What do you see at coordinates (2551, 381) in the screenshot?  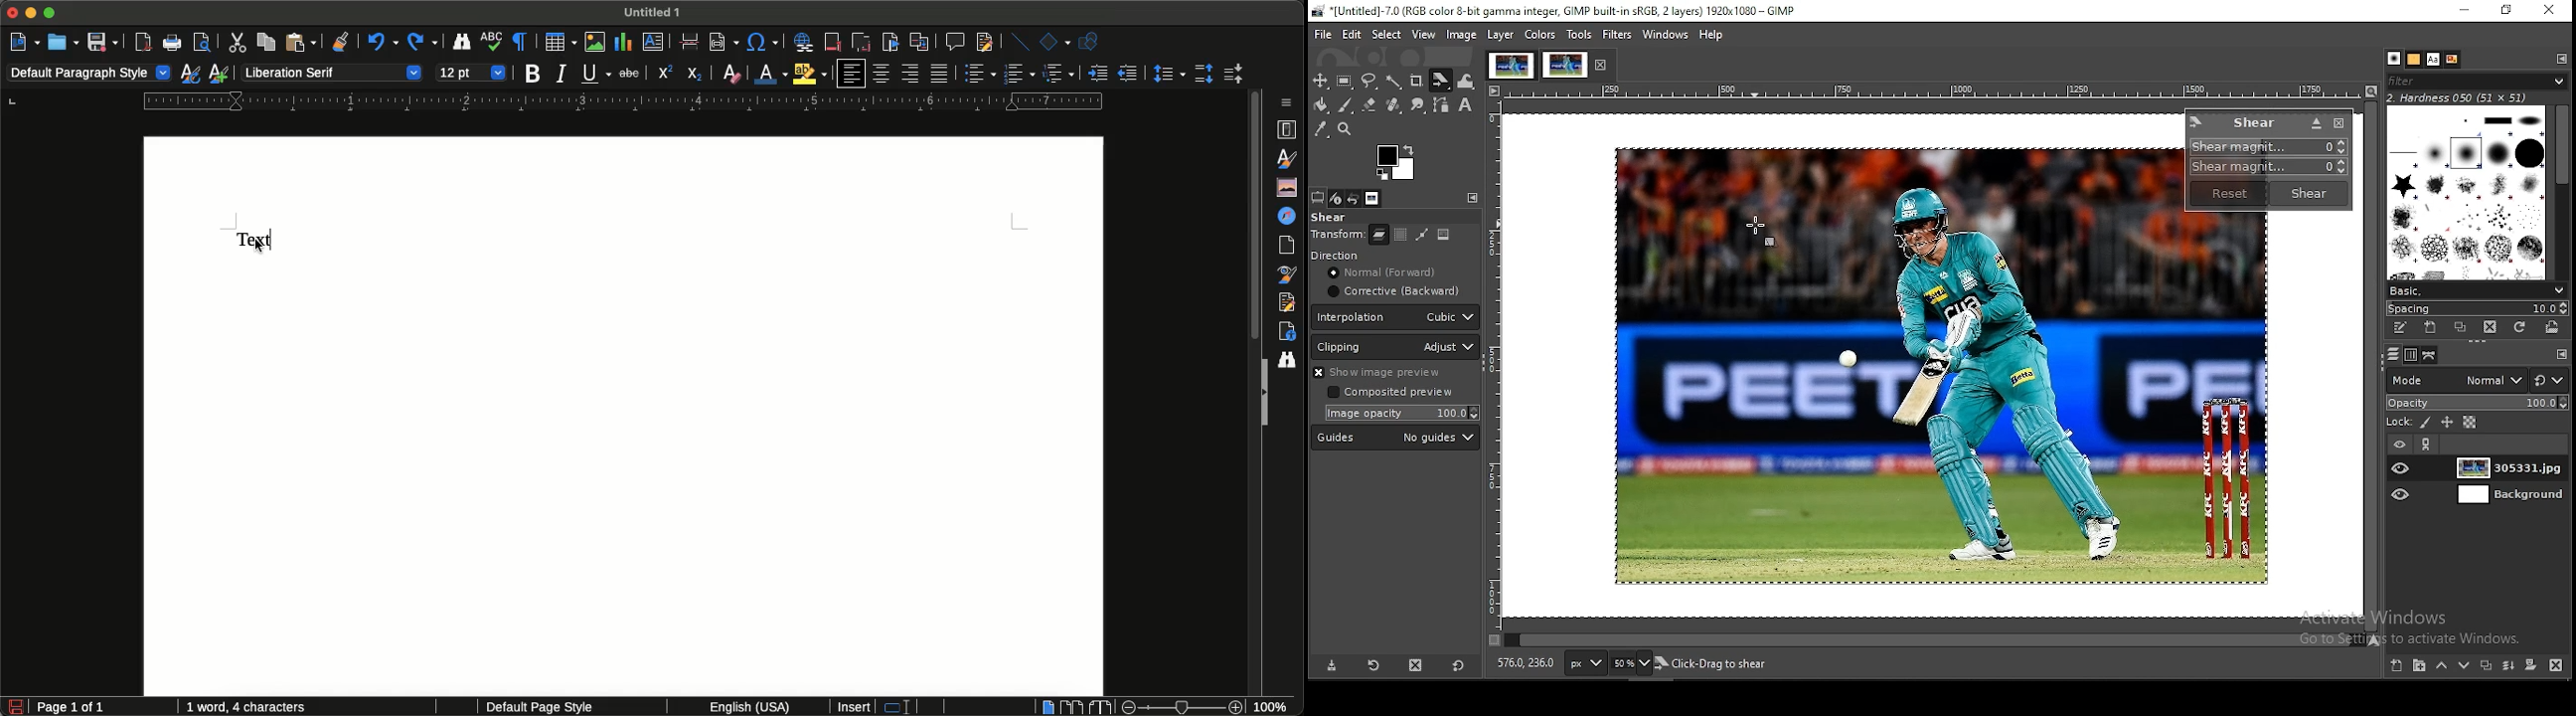 I see `switch between modes` at bounding box center [2551, 381].